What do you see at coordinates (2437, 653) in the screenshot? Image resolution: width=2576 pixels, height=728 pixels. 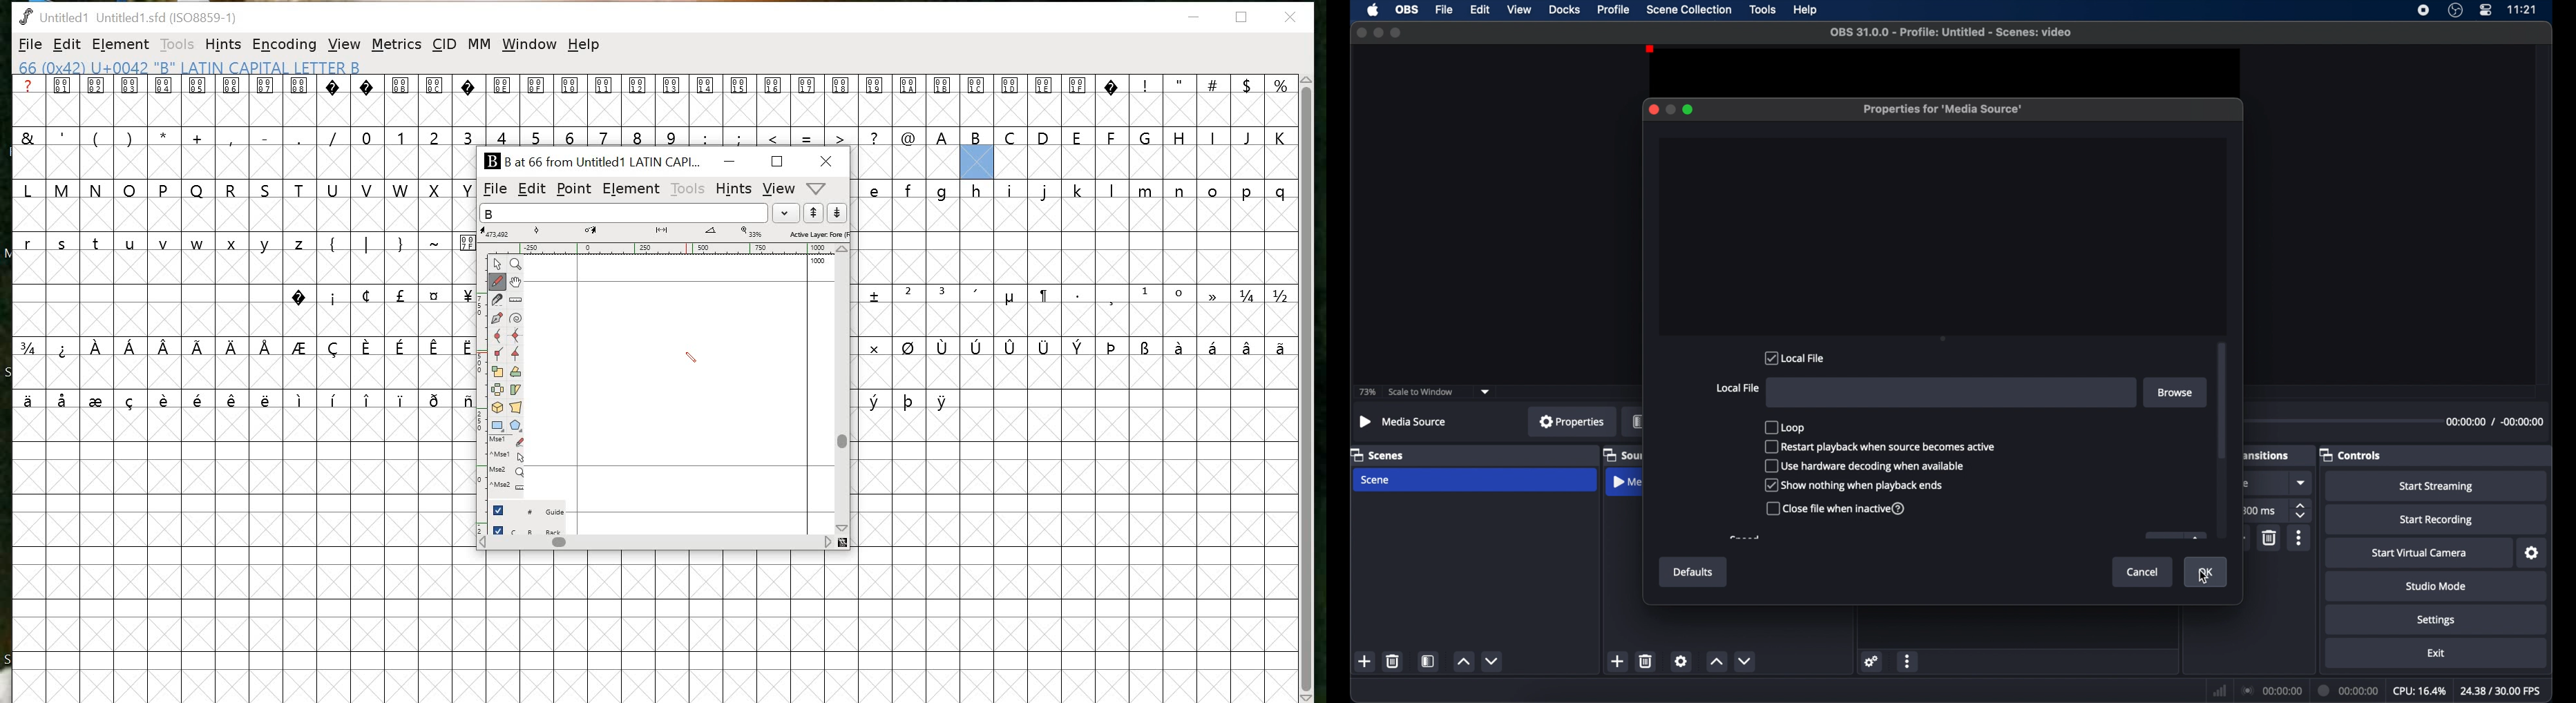 I see `exit` at bounding box center [2437, 653].